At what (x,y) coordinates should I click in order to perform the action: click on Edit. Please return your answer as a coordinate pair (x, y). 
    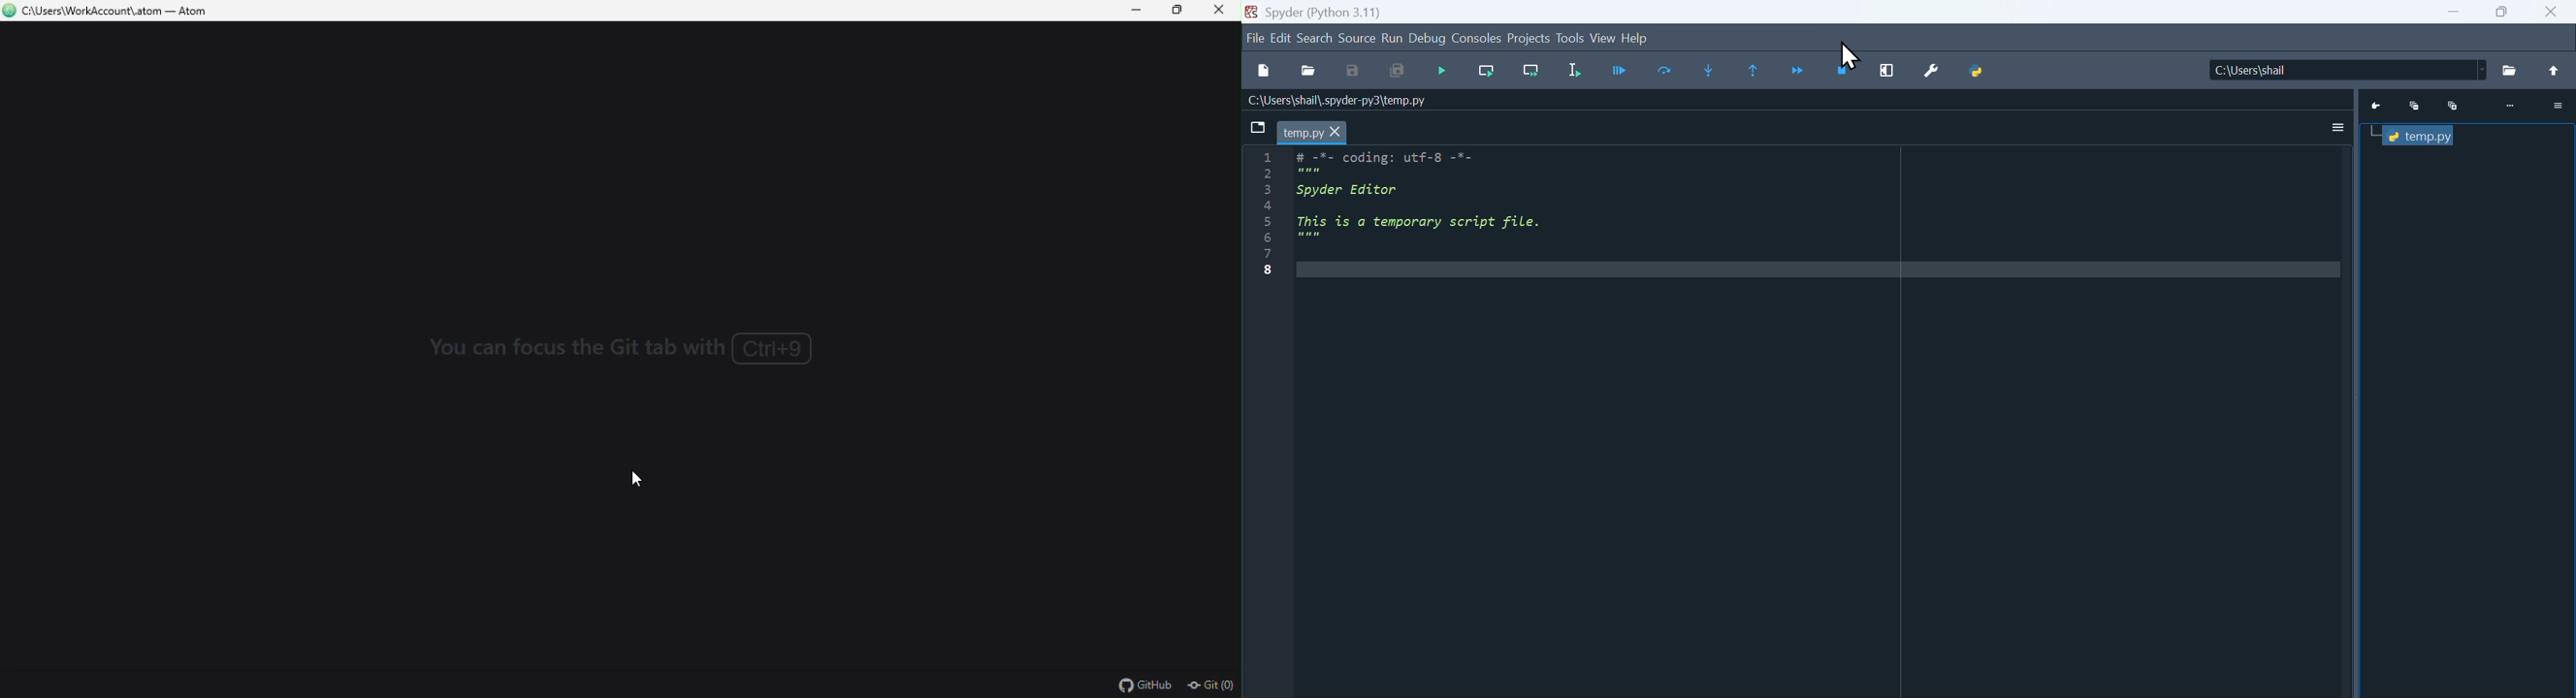
    Looking at the image, I should click on (1281, 40).